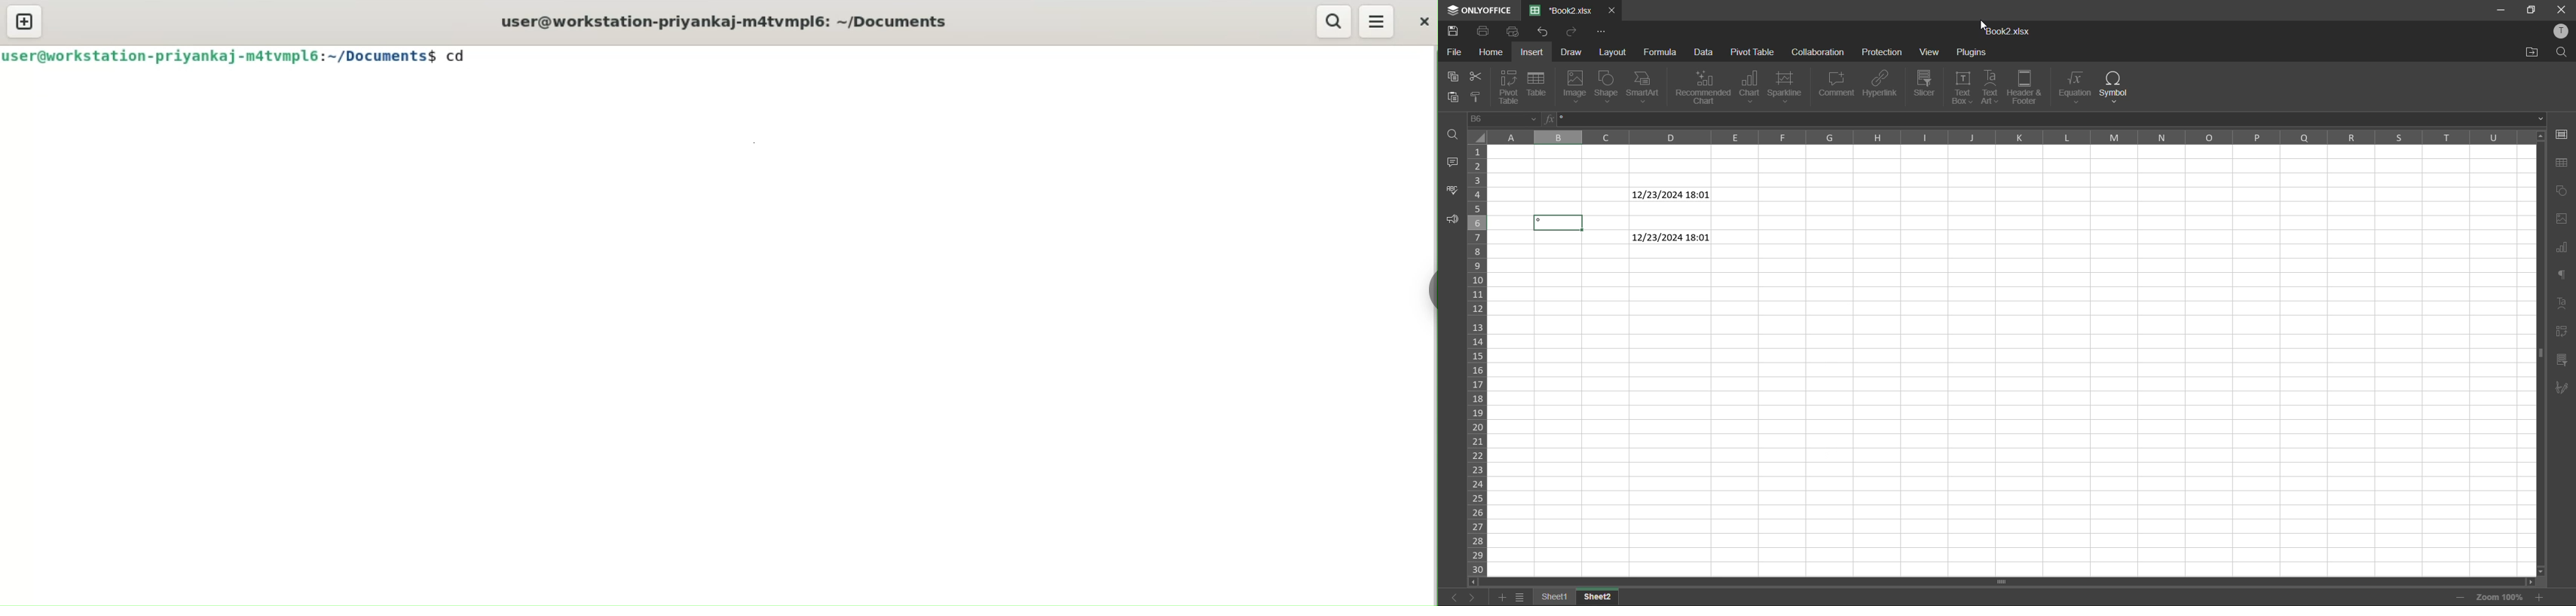  What do you see at coordinates (2562, 164) in the screenshot?
I see `table` at bounding box center [2562, 164].